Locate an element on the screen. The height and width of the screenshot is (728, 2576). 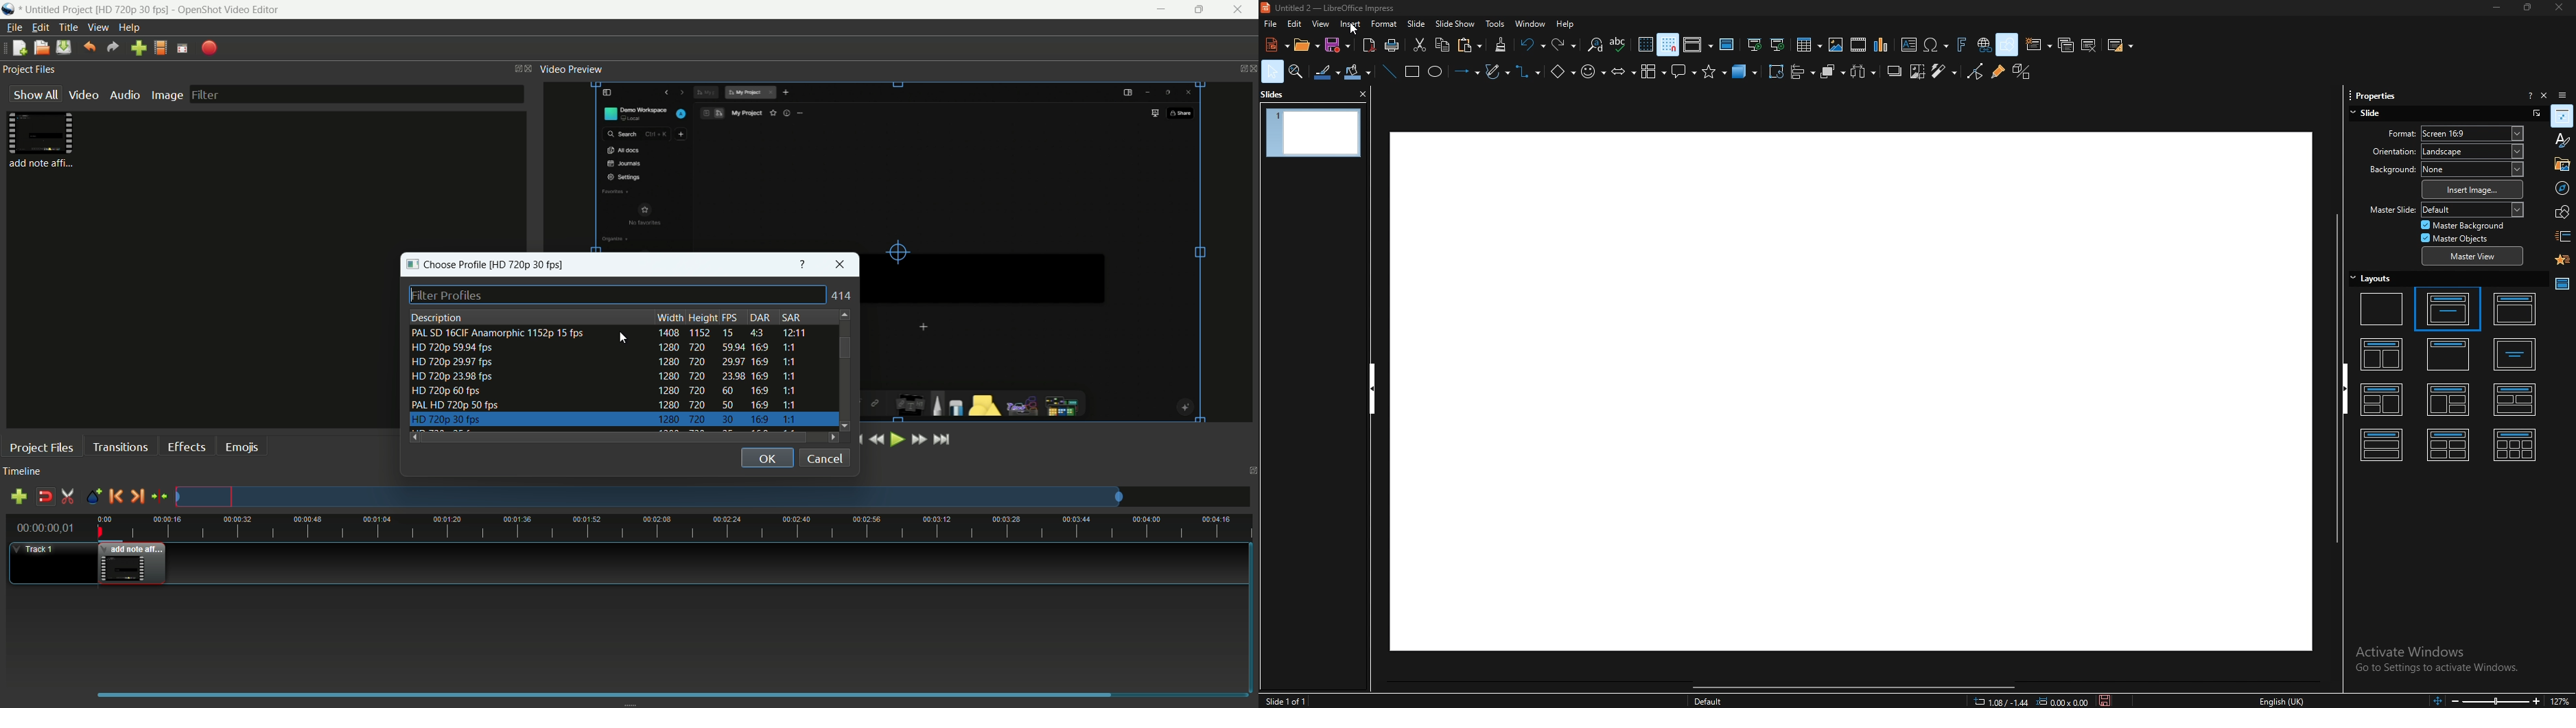
more options is located at coordinates (2536, 113).